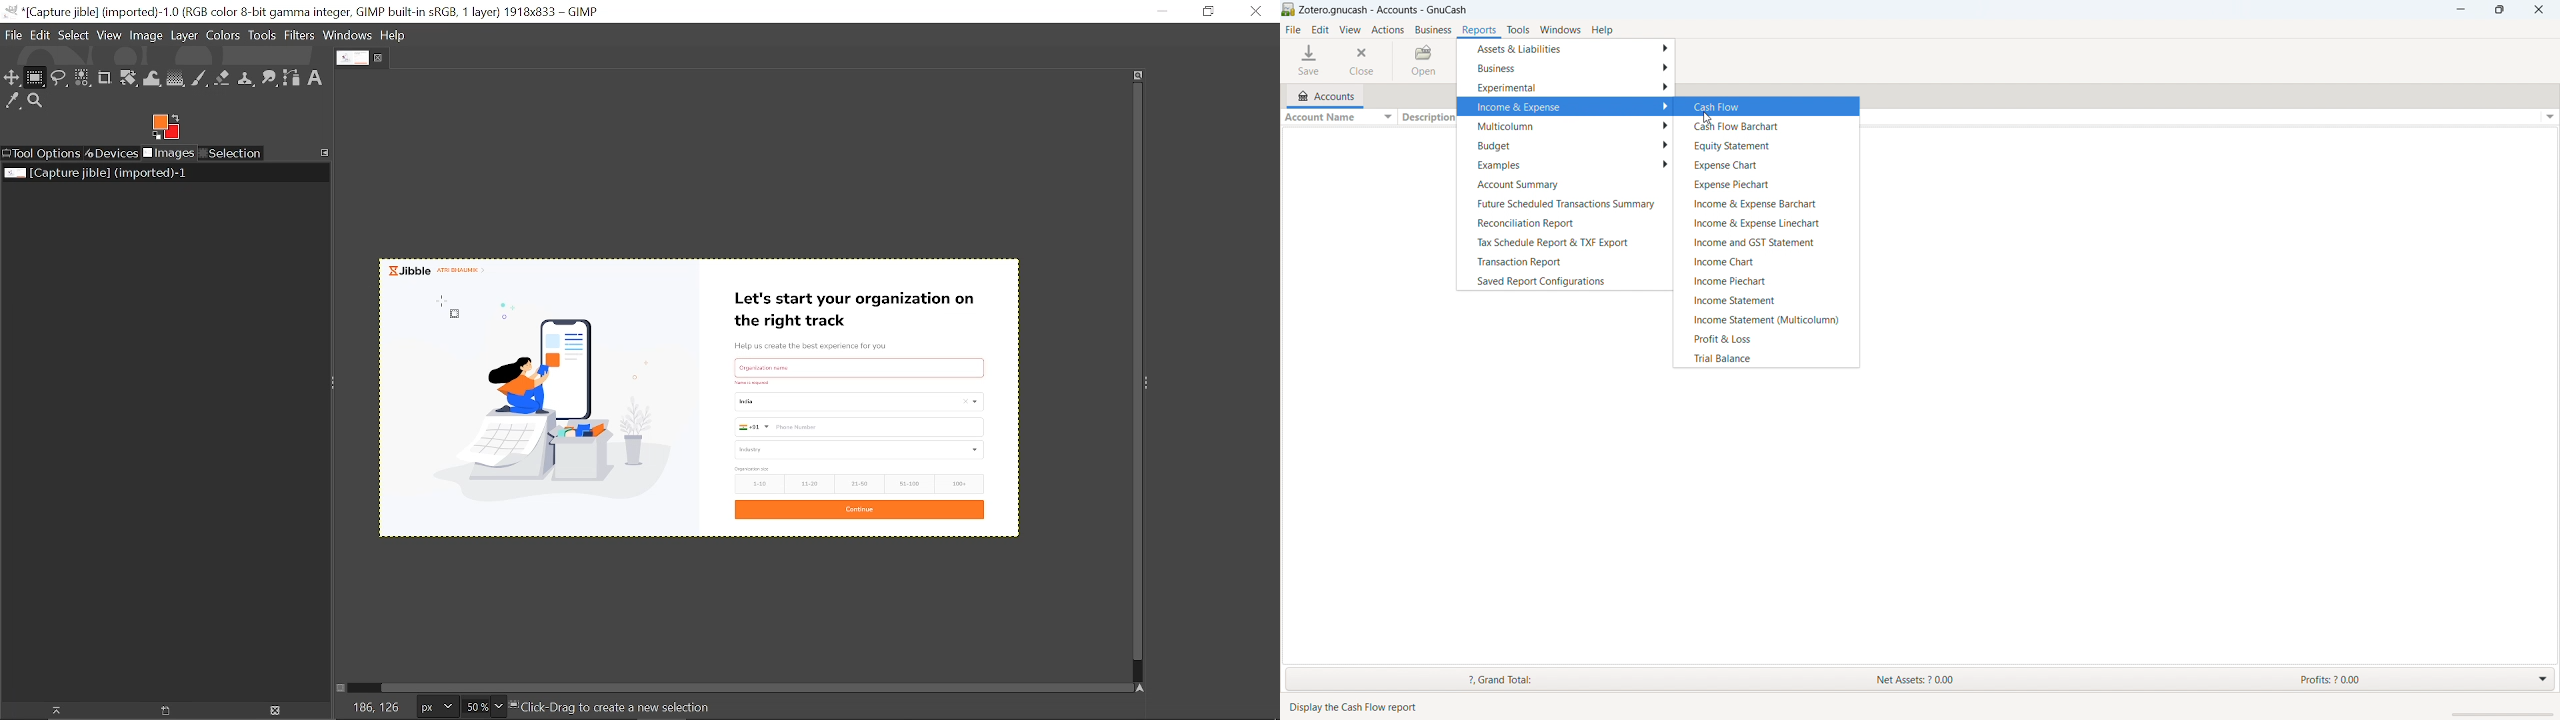 The height and width of the screenshot is (728, 2576). I want to click on title, so click(1385, 11).